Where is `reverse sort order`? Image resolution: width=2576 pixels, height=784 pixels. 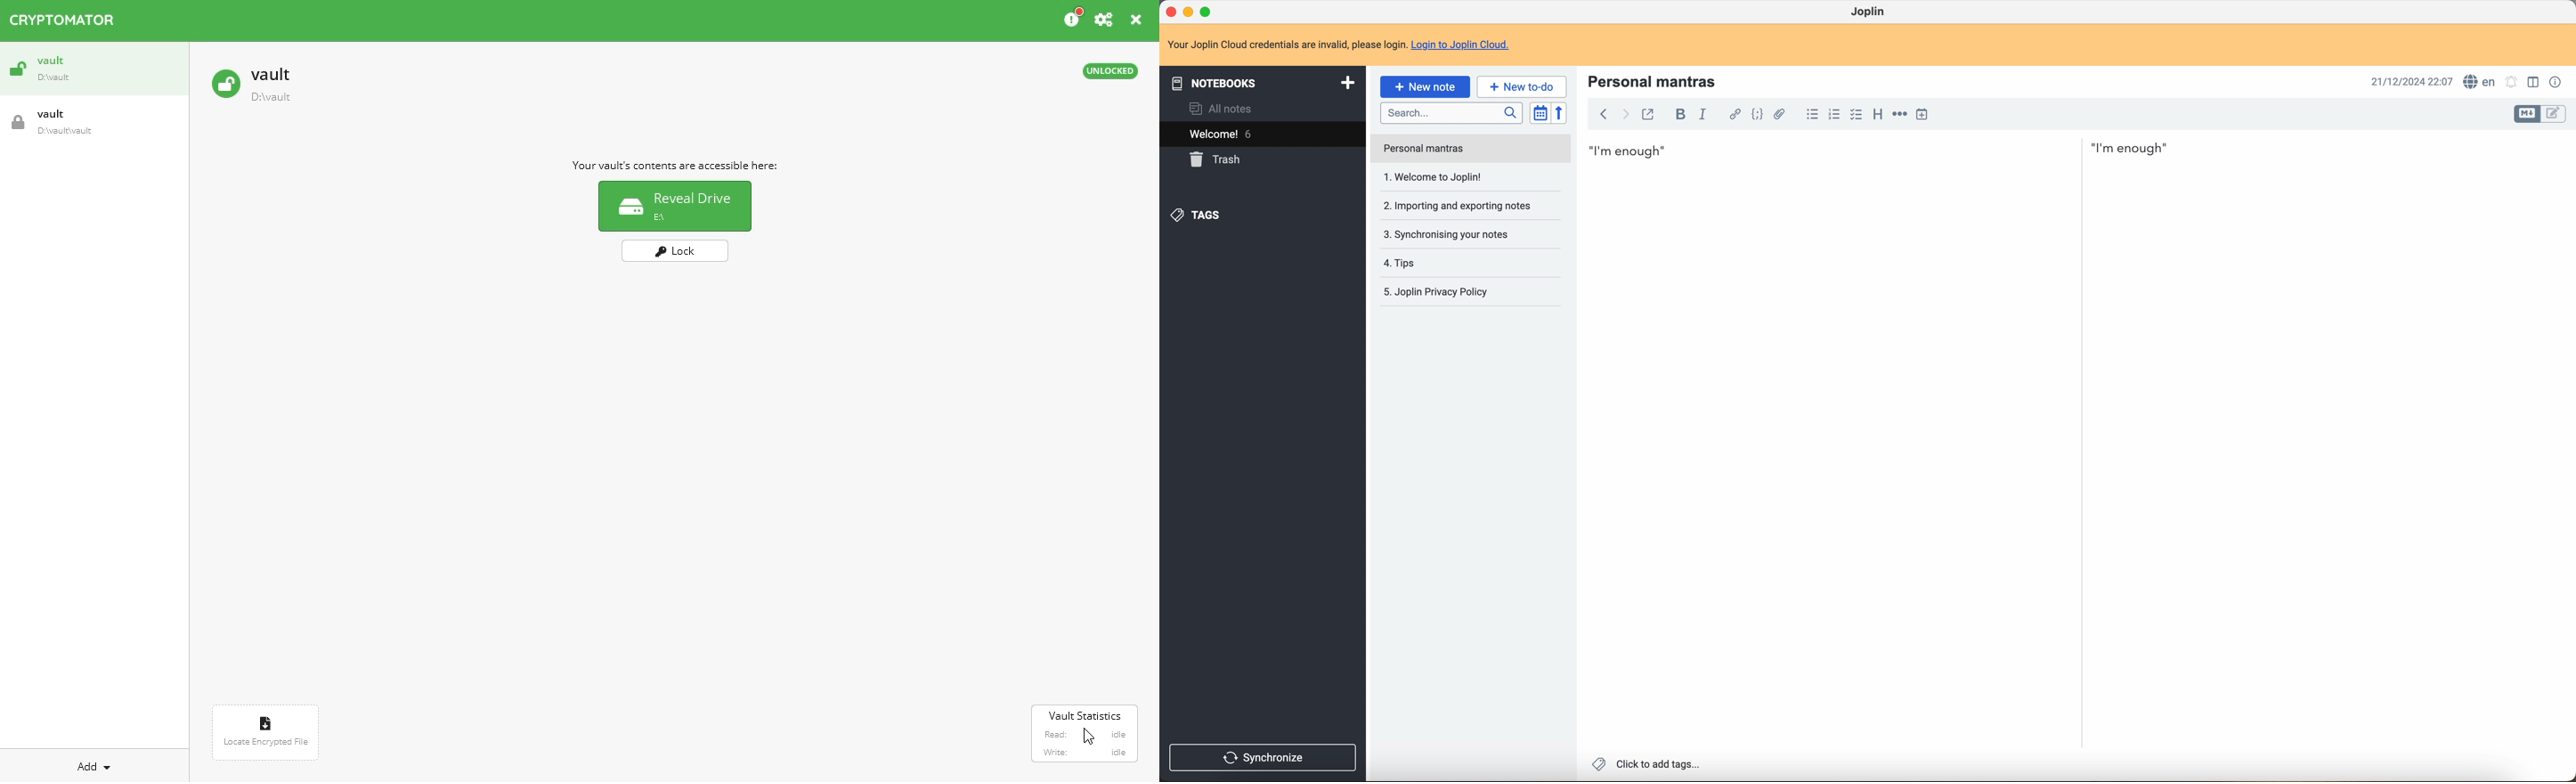 reverse sort order is located at coordinates (1560, 114).